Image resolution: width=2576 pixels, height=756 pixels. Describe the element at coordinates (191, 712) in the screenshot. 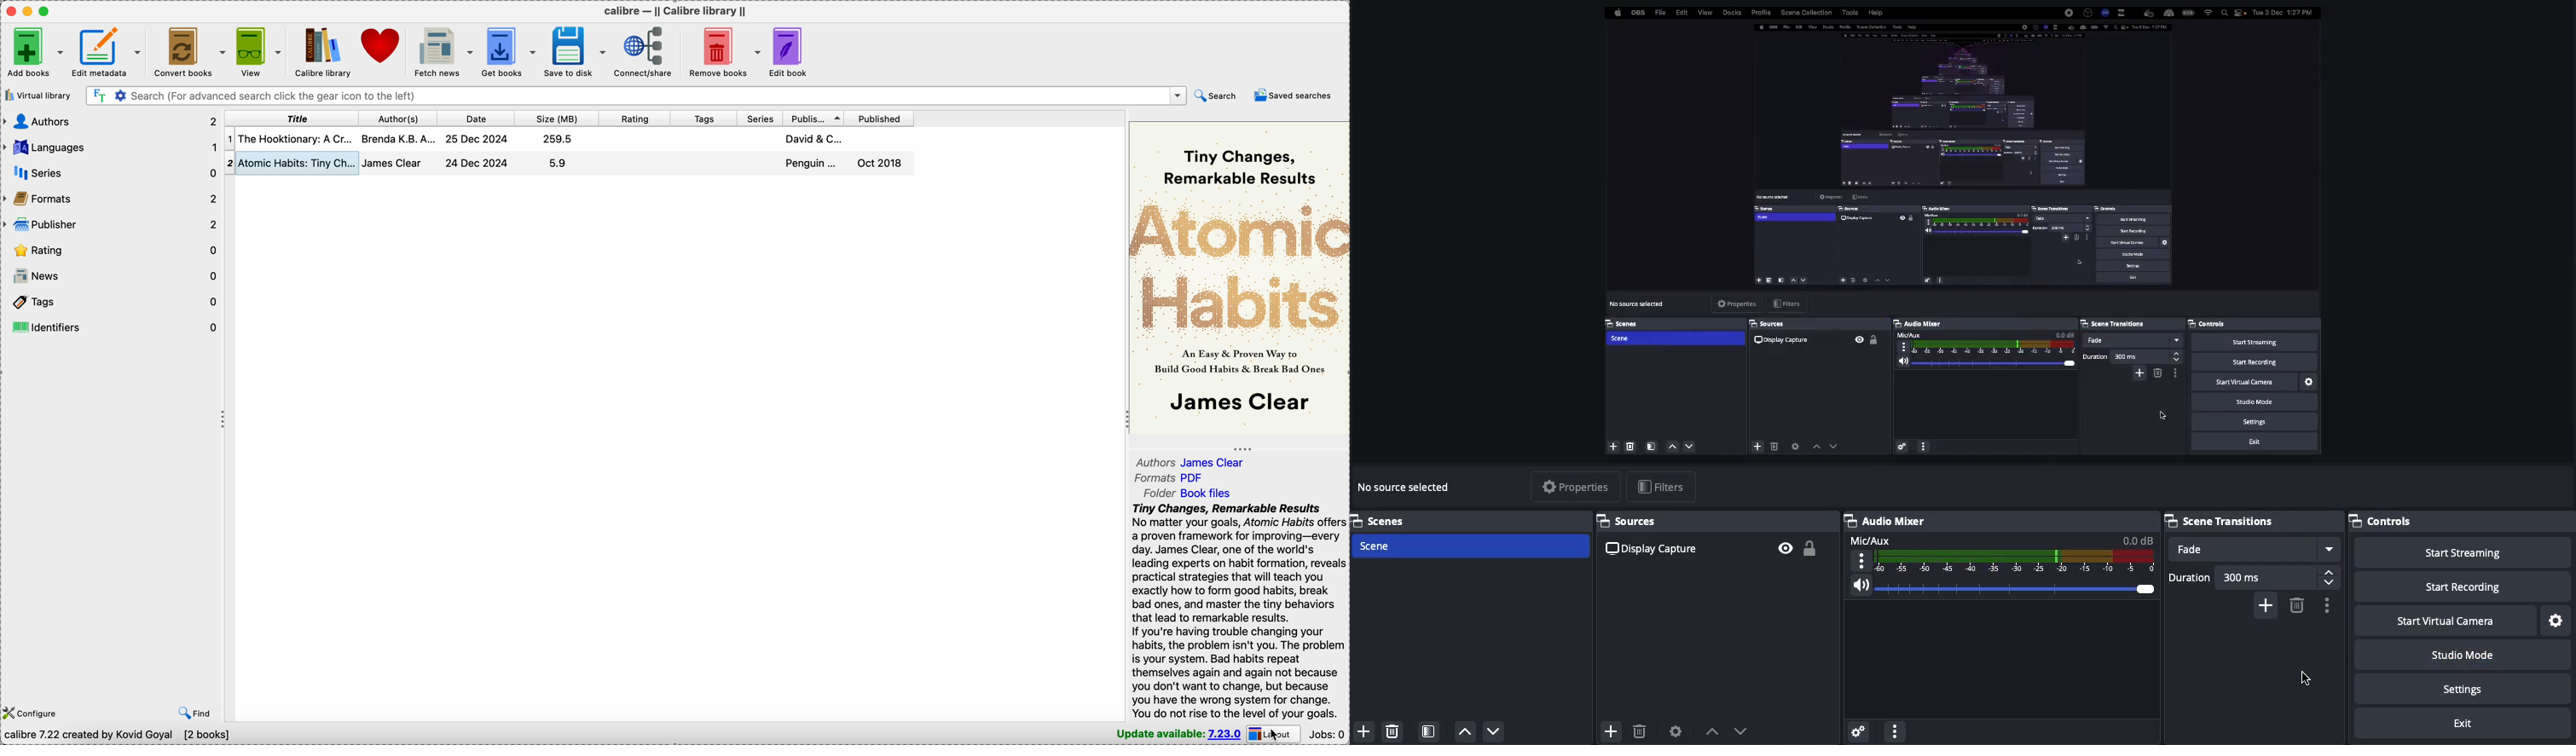

I see `find` at that location.